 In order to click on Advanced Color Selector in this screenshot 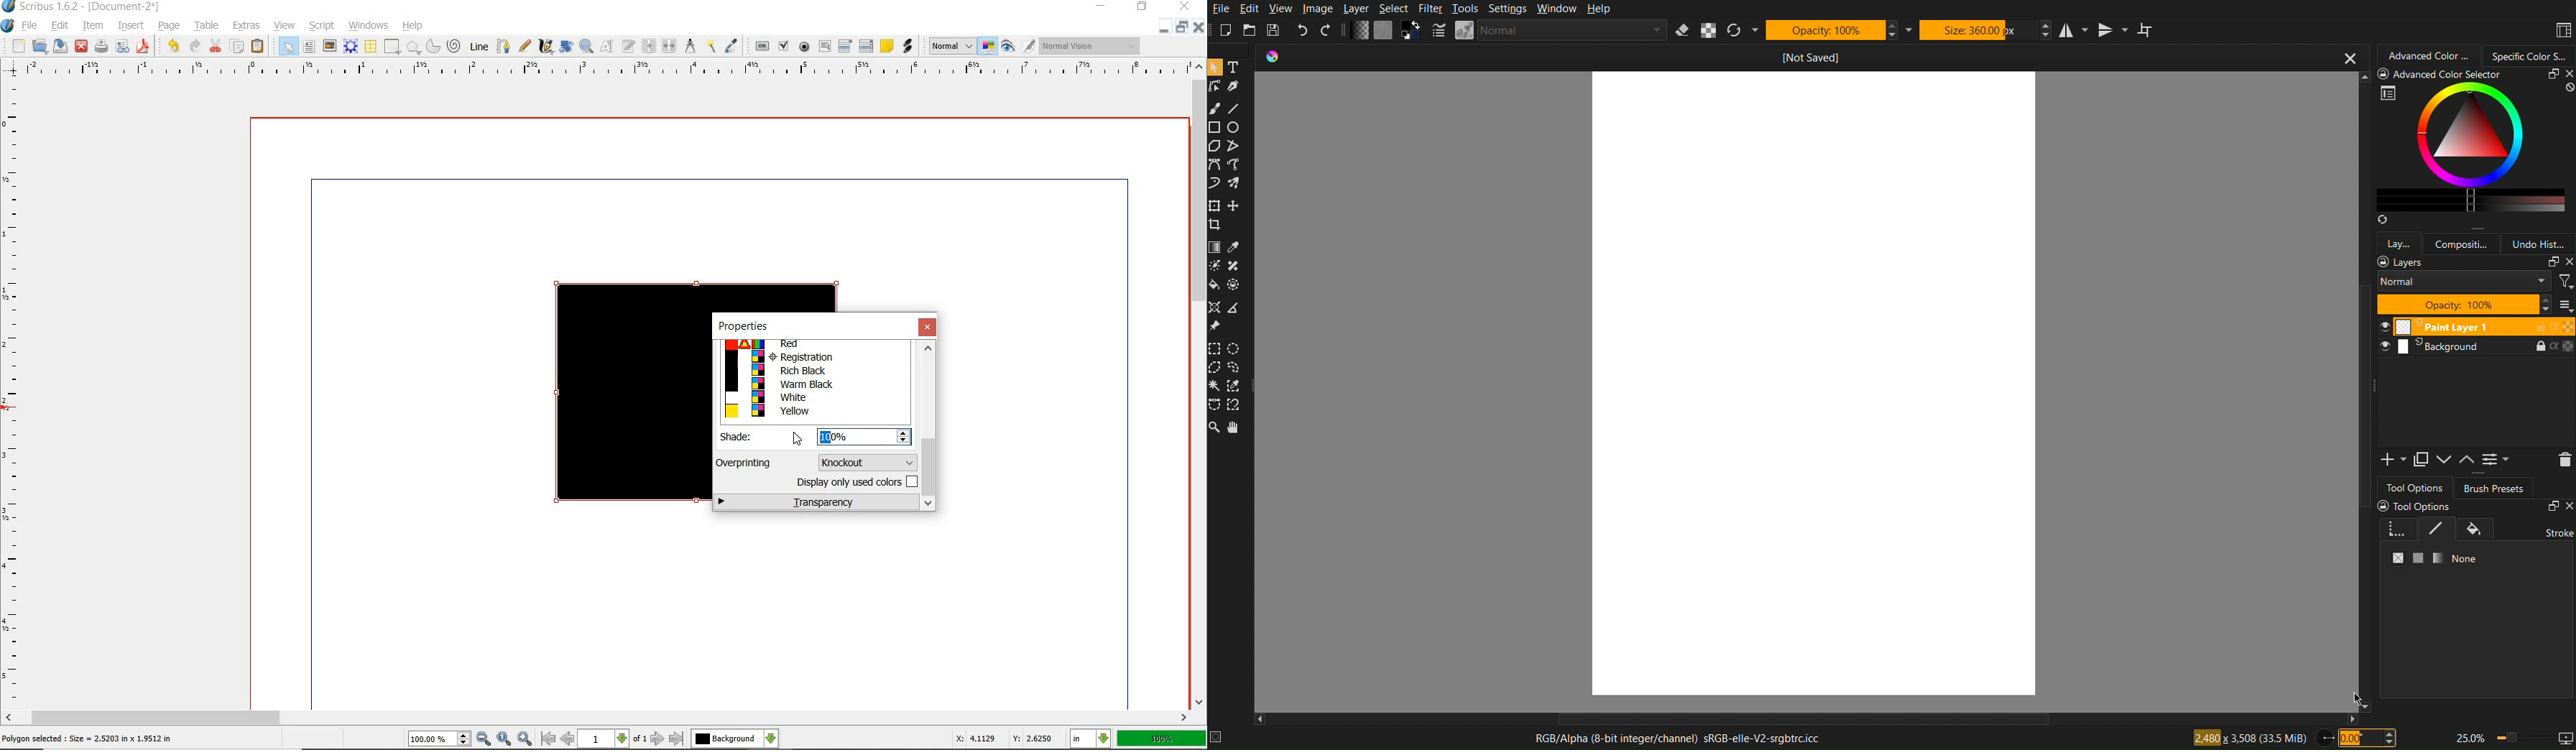, I will do `click(2475, 147)`.